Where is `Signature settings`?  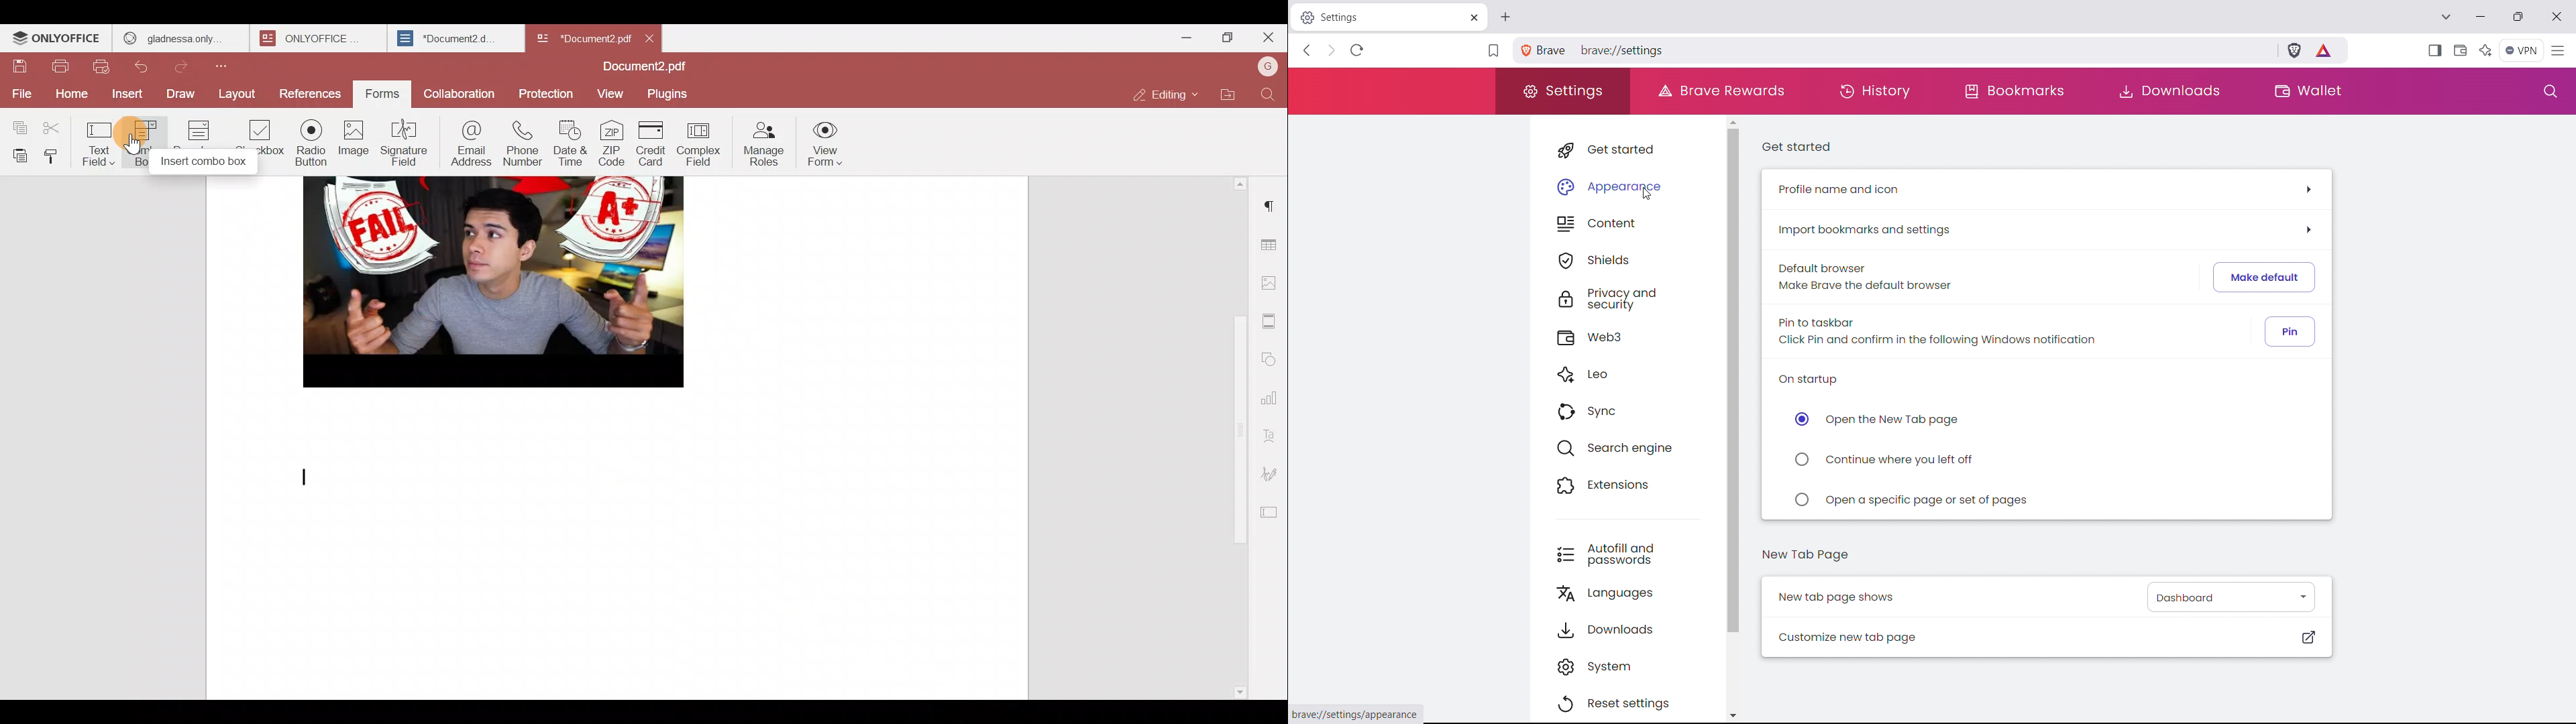
Signature settings is located at coordinates (1271, 471).